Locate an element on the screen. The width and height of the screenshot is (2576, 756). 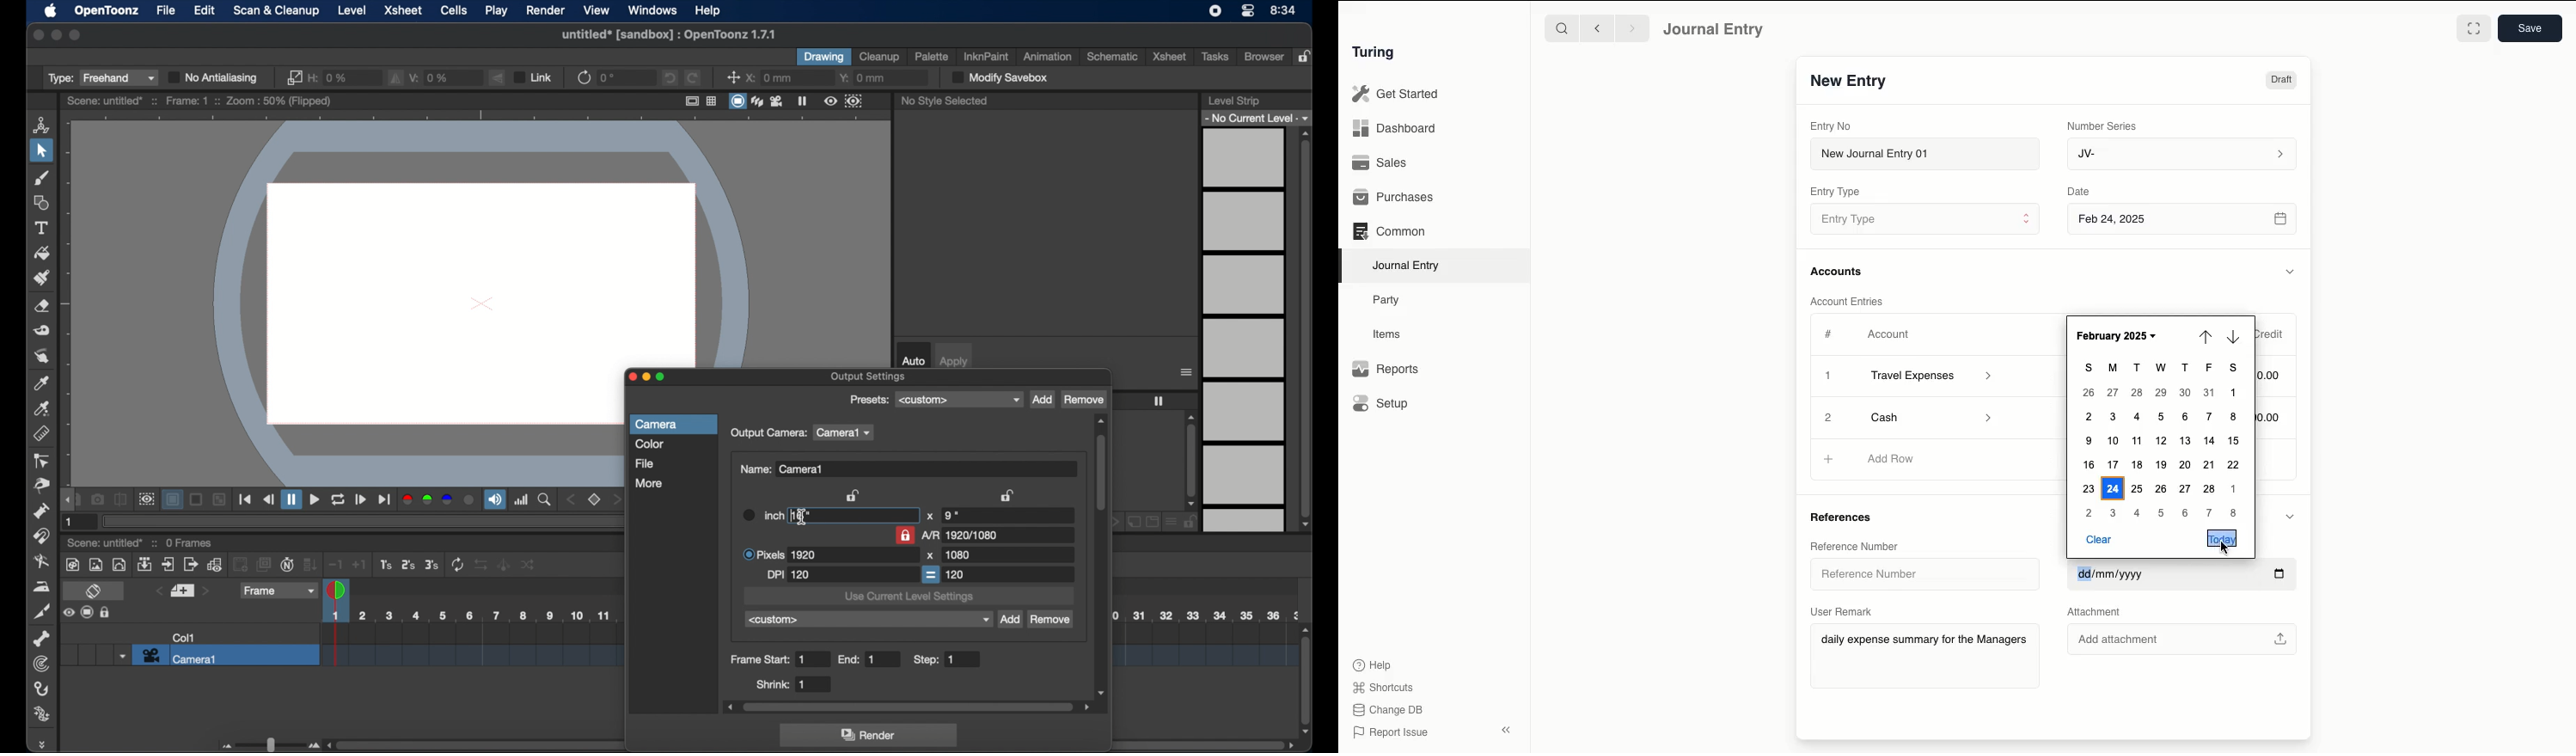
Add attachment is located at coordinates (2183, 636).